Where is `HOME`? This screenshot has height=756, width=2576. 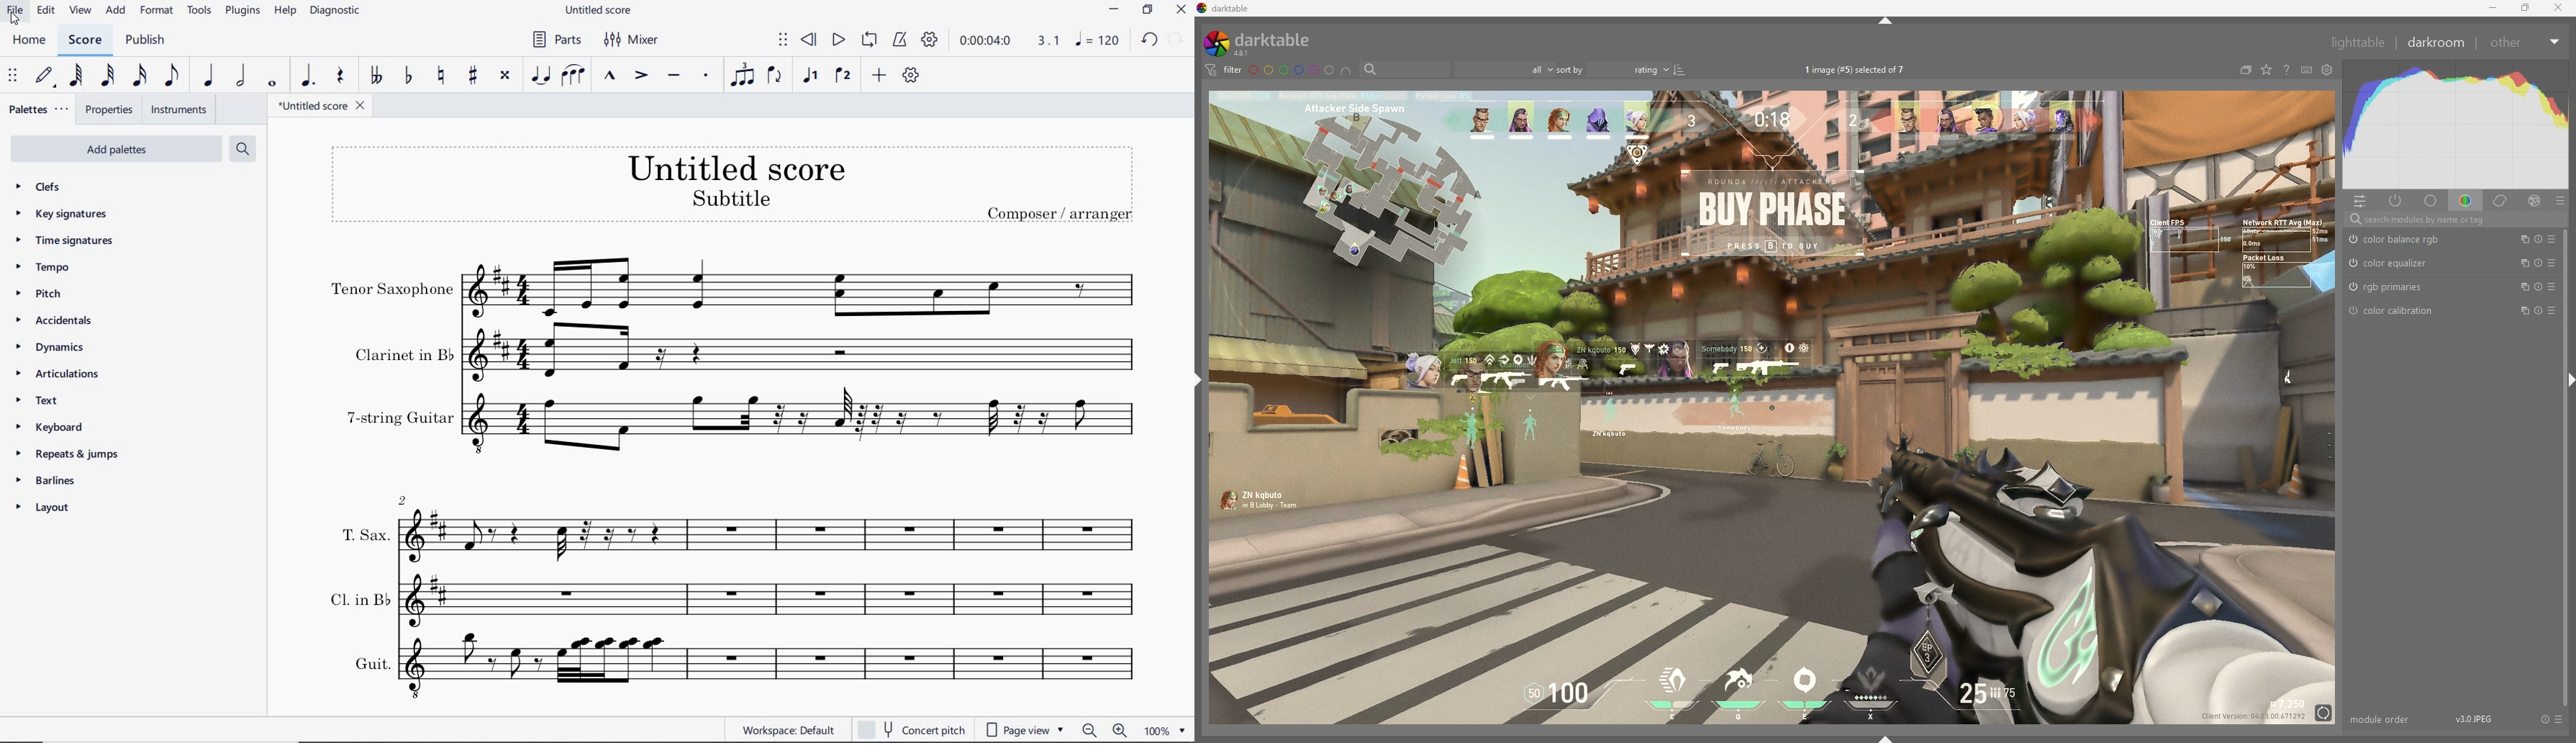 HOME is located at coordinates (29, 41).